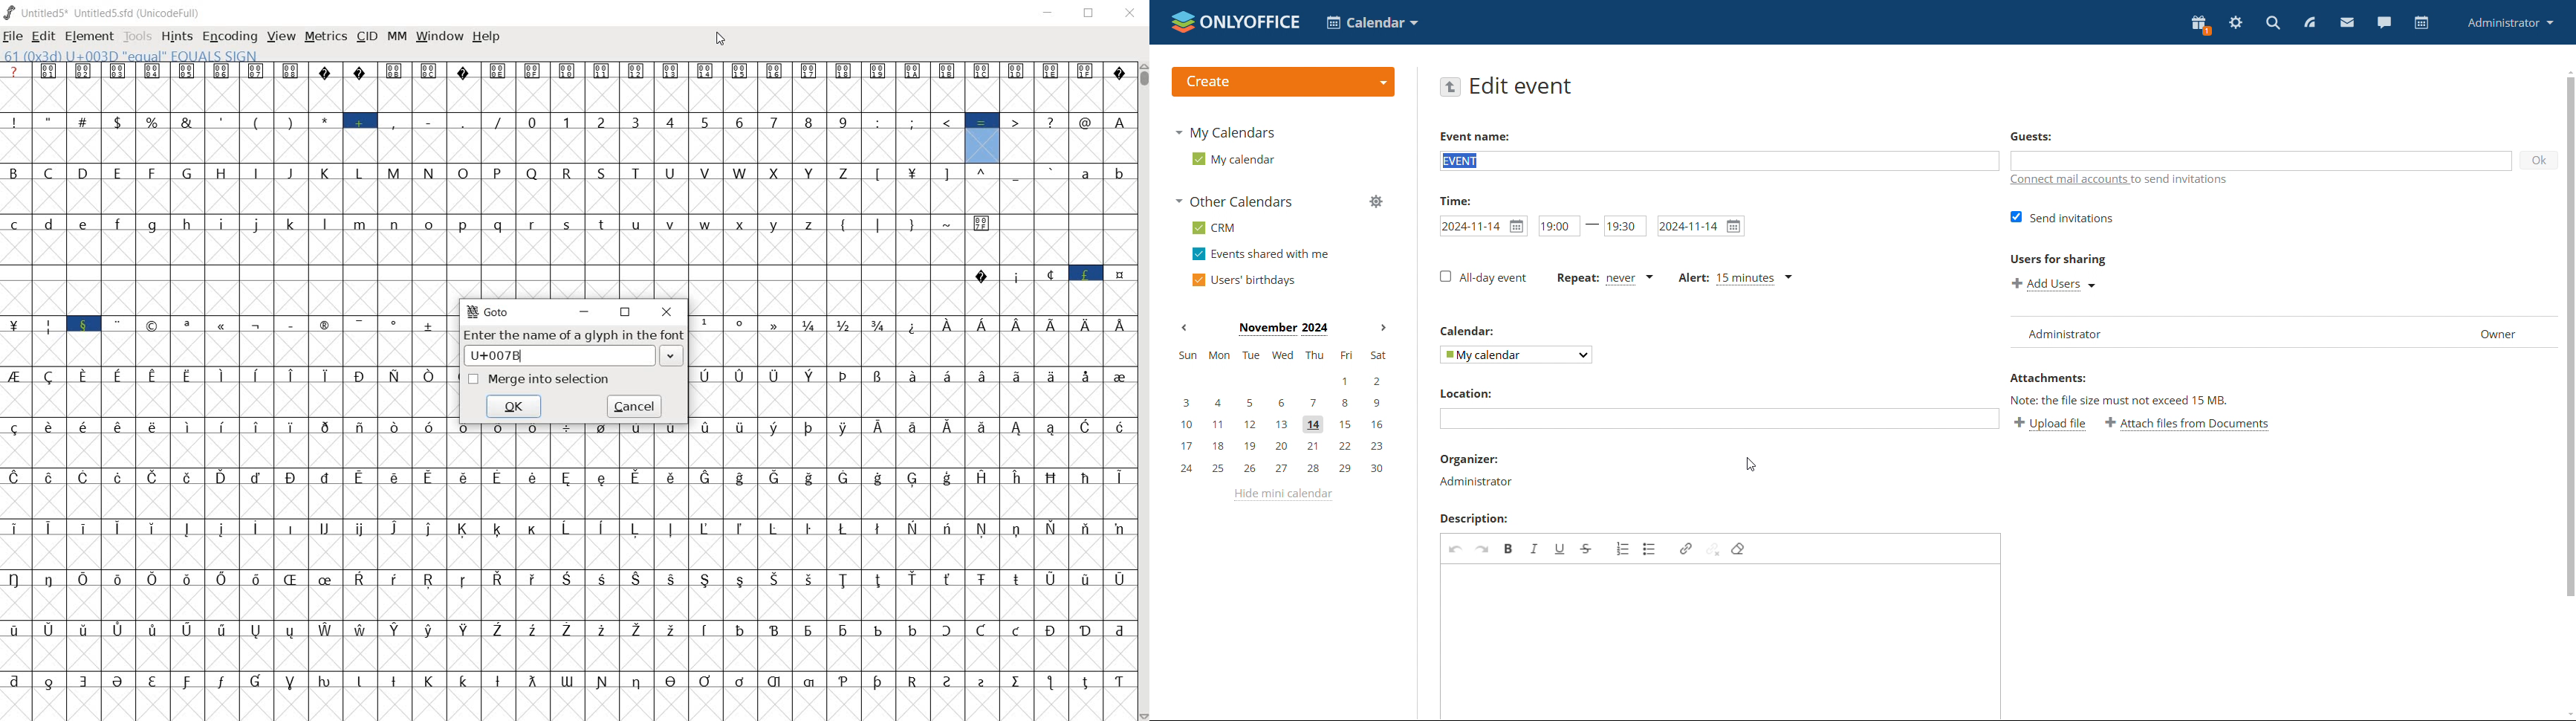 The height and width of the screenshot is (728, 2576). What do you see at coordinates (229, 35) in the screenshot?
I see `encoding` at bounding box center [229, 35].